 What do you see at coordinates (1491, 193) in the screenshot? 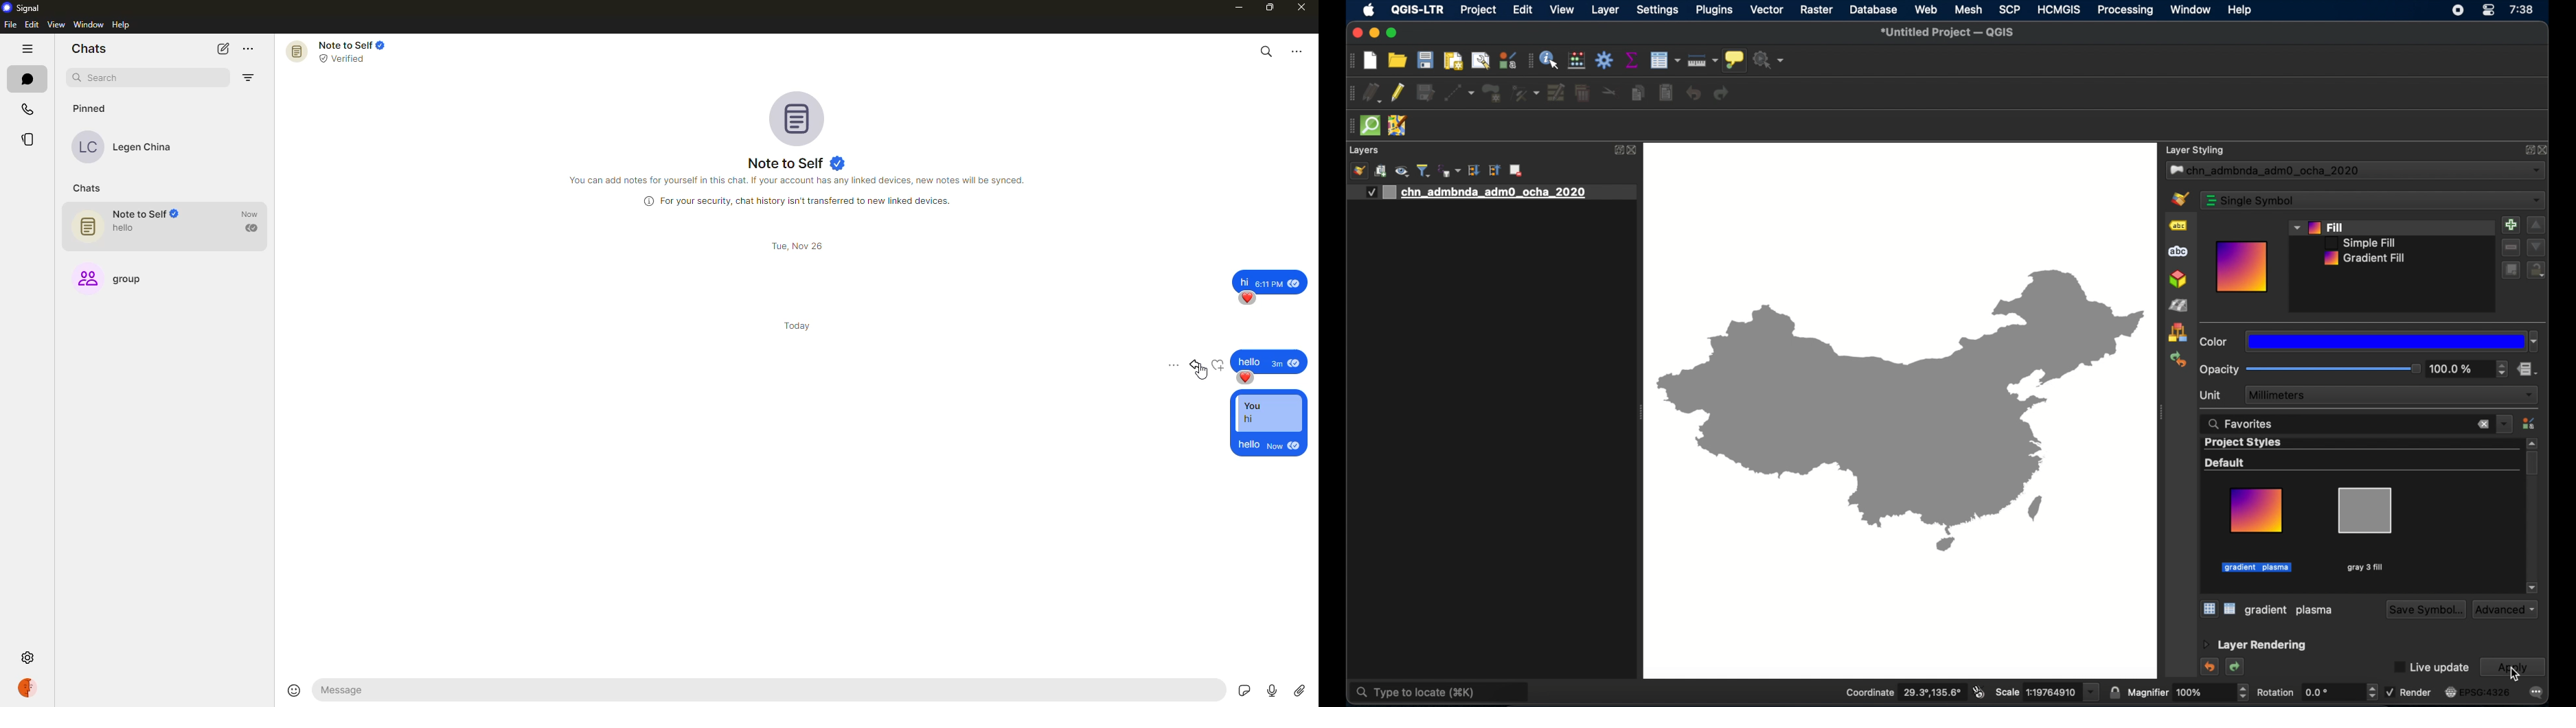
I see `layer 1` at bounding box center [1491, 193].